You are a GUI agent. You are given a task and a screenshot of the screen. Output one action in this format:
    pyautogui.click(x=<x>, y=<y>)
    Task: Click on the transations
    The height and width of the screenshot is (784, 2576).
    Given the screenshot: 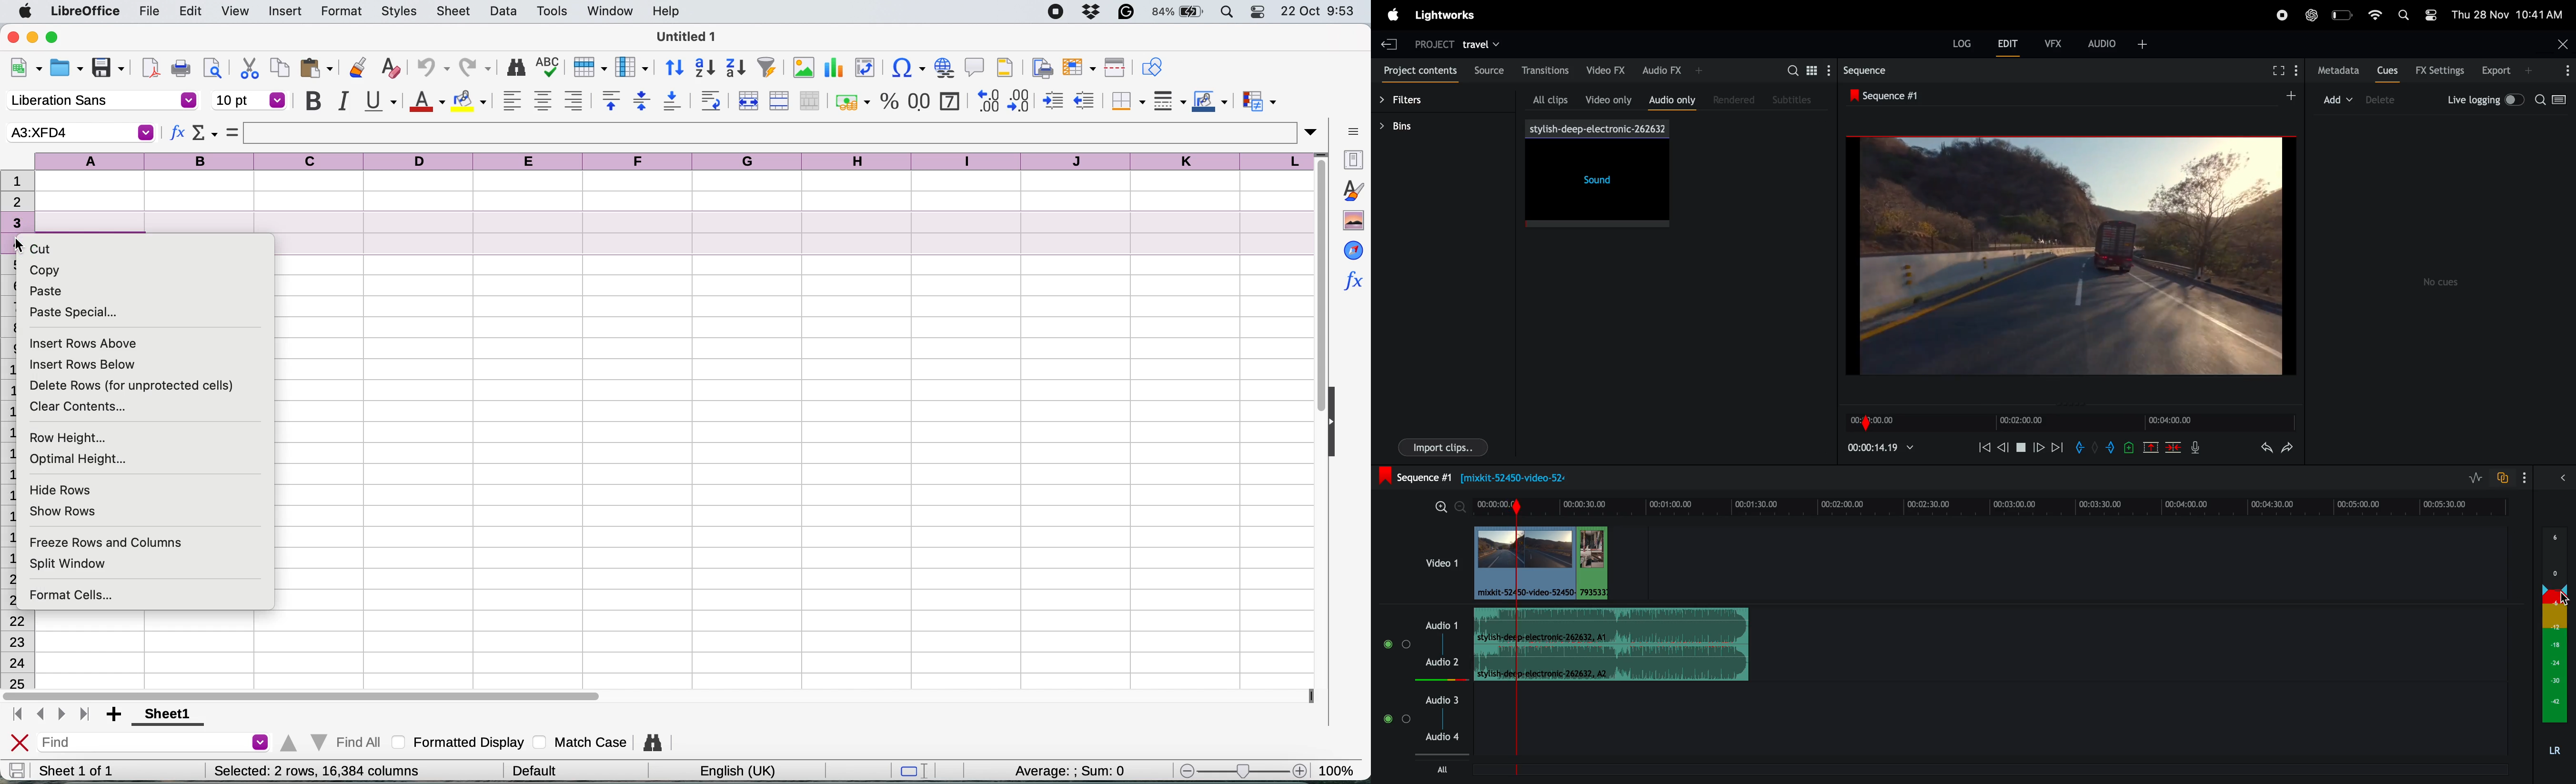 What is the action you would take?
    pyautogui.click(x=1544, y=69)
    